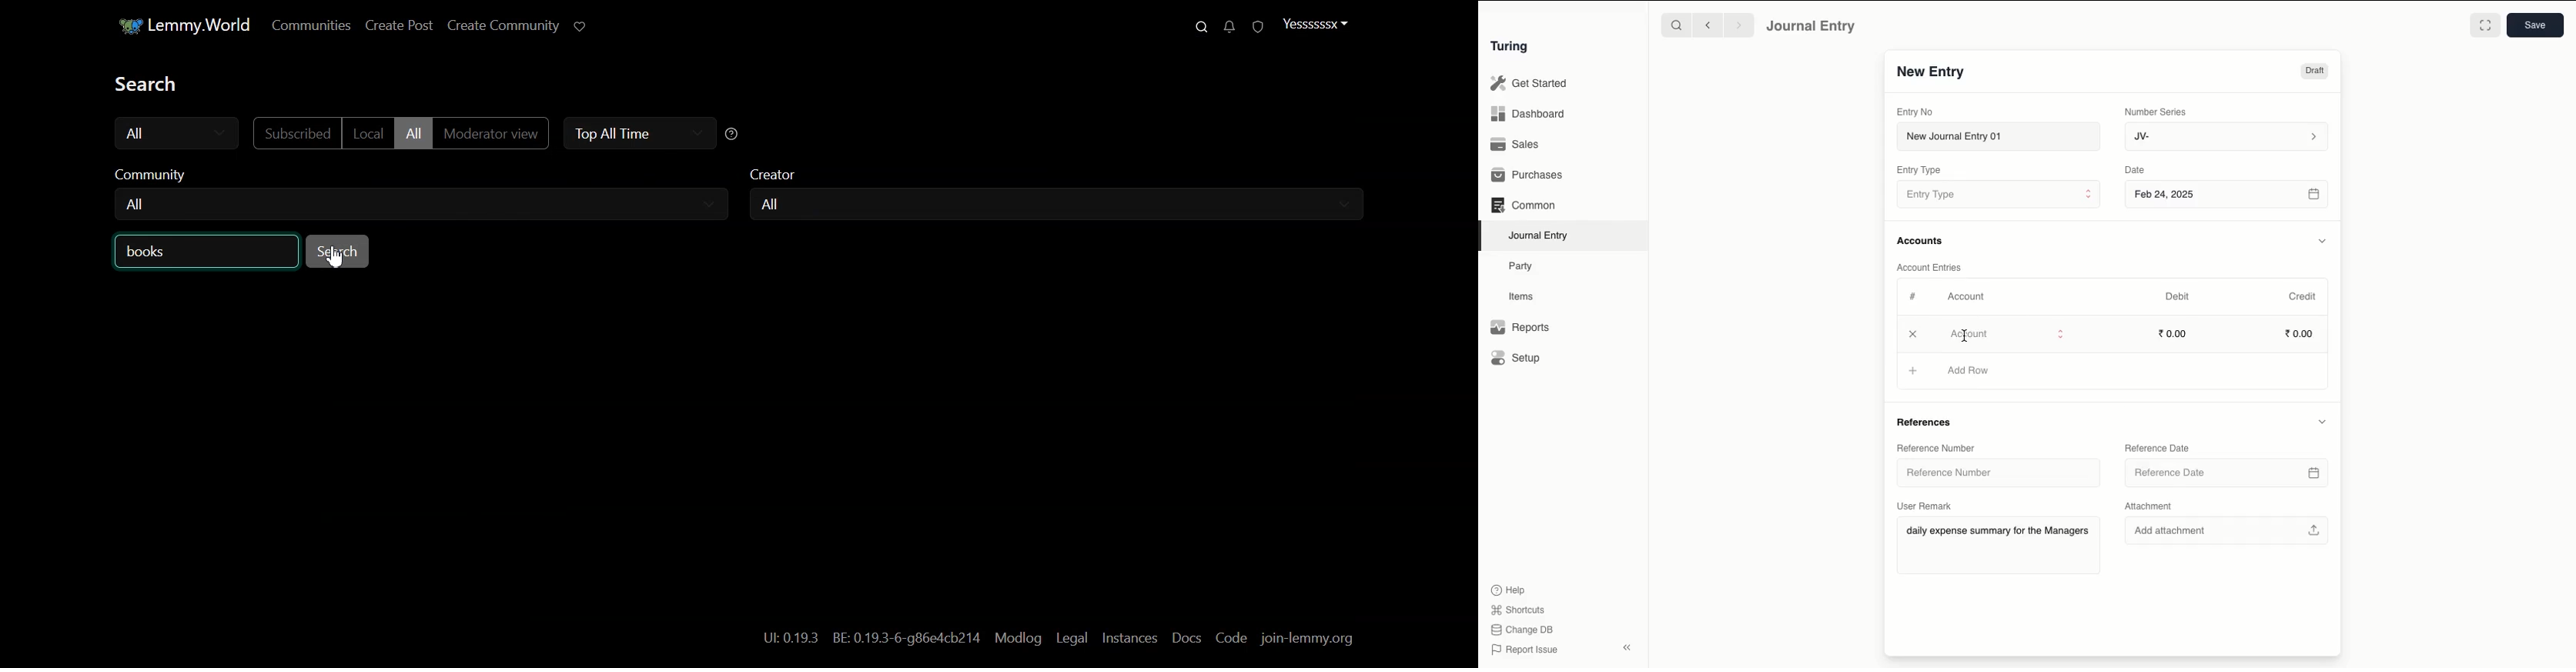  What do you see at coordinates (1966, 371) in the screenshot?
I see `Add Row` at bounding box center [1966, 371].